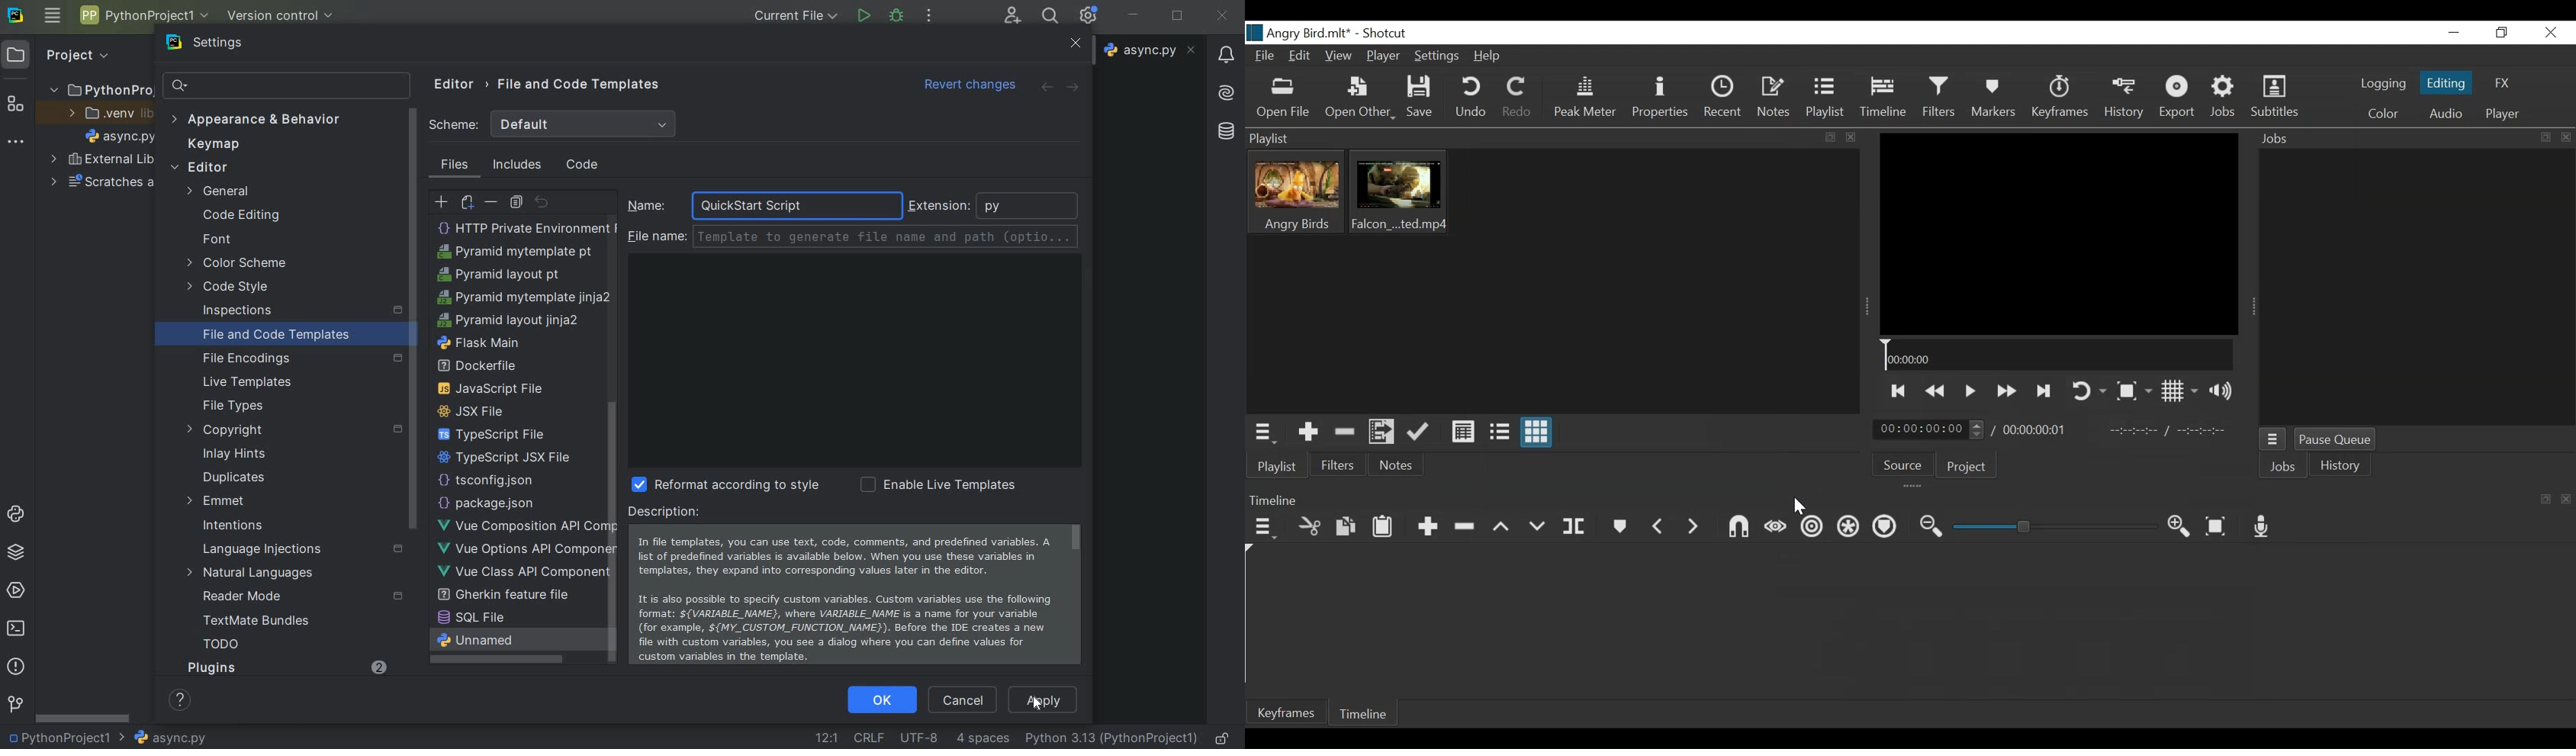  I want to click on sass file, so click(477, 410).